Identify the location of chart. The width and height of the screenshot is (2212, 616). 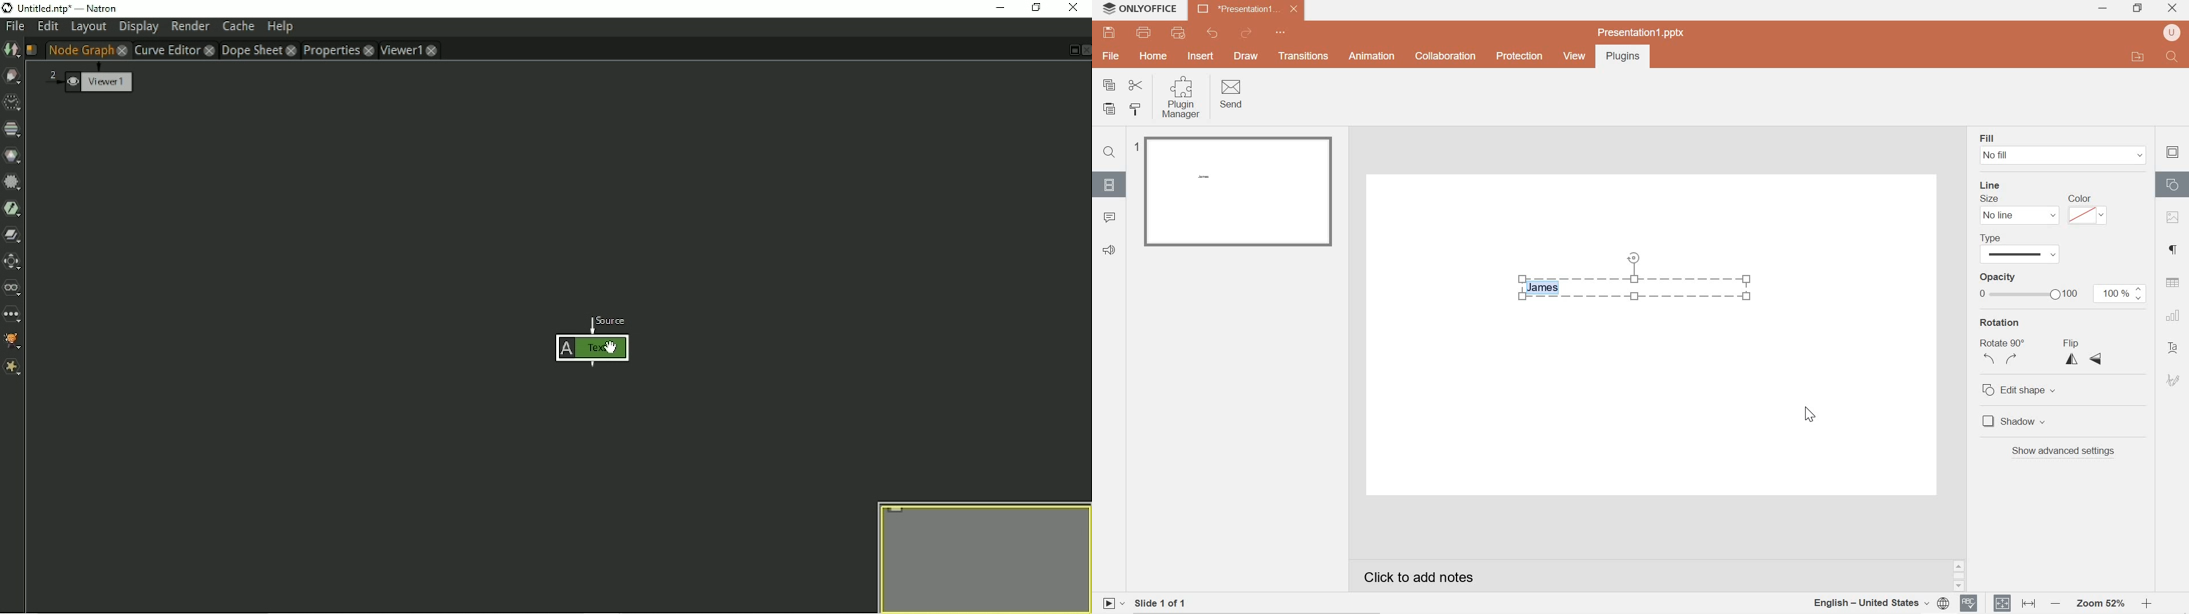
(2173, 316).